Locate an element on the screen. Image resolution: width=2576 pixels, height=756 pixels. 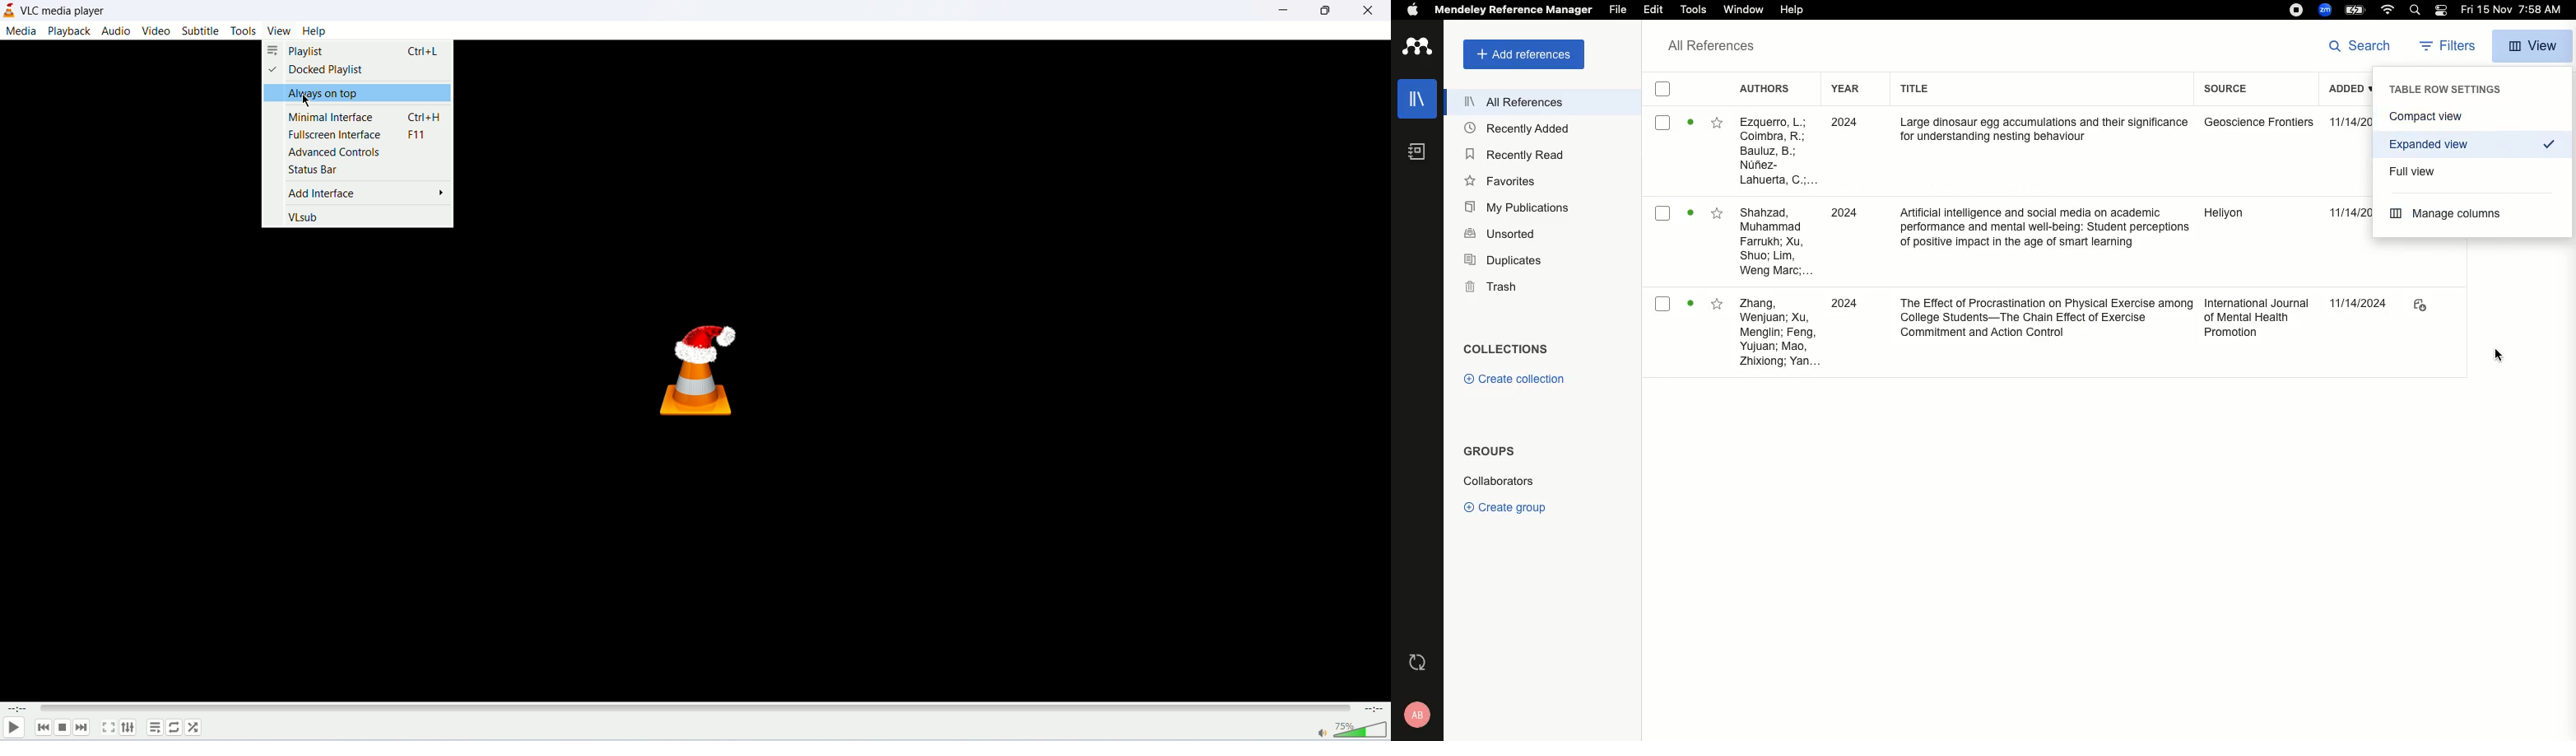
Shahzad,
Muhammad
Farrukh; Xu,
Shuo; Lim,
Weng Marc; is located at coordinates (1775, 242).